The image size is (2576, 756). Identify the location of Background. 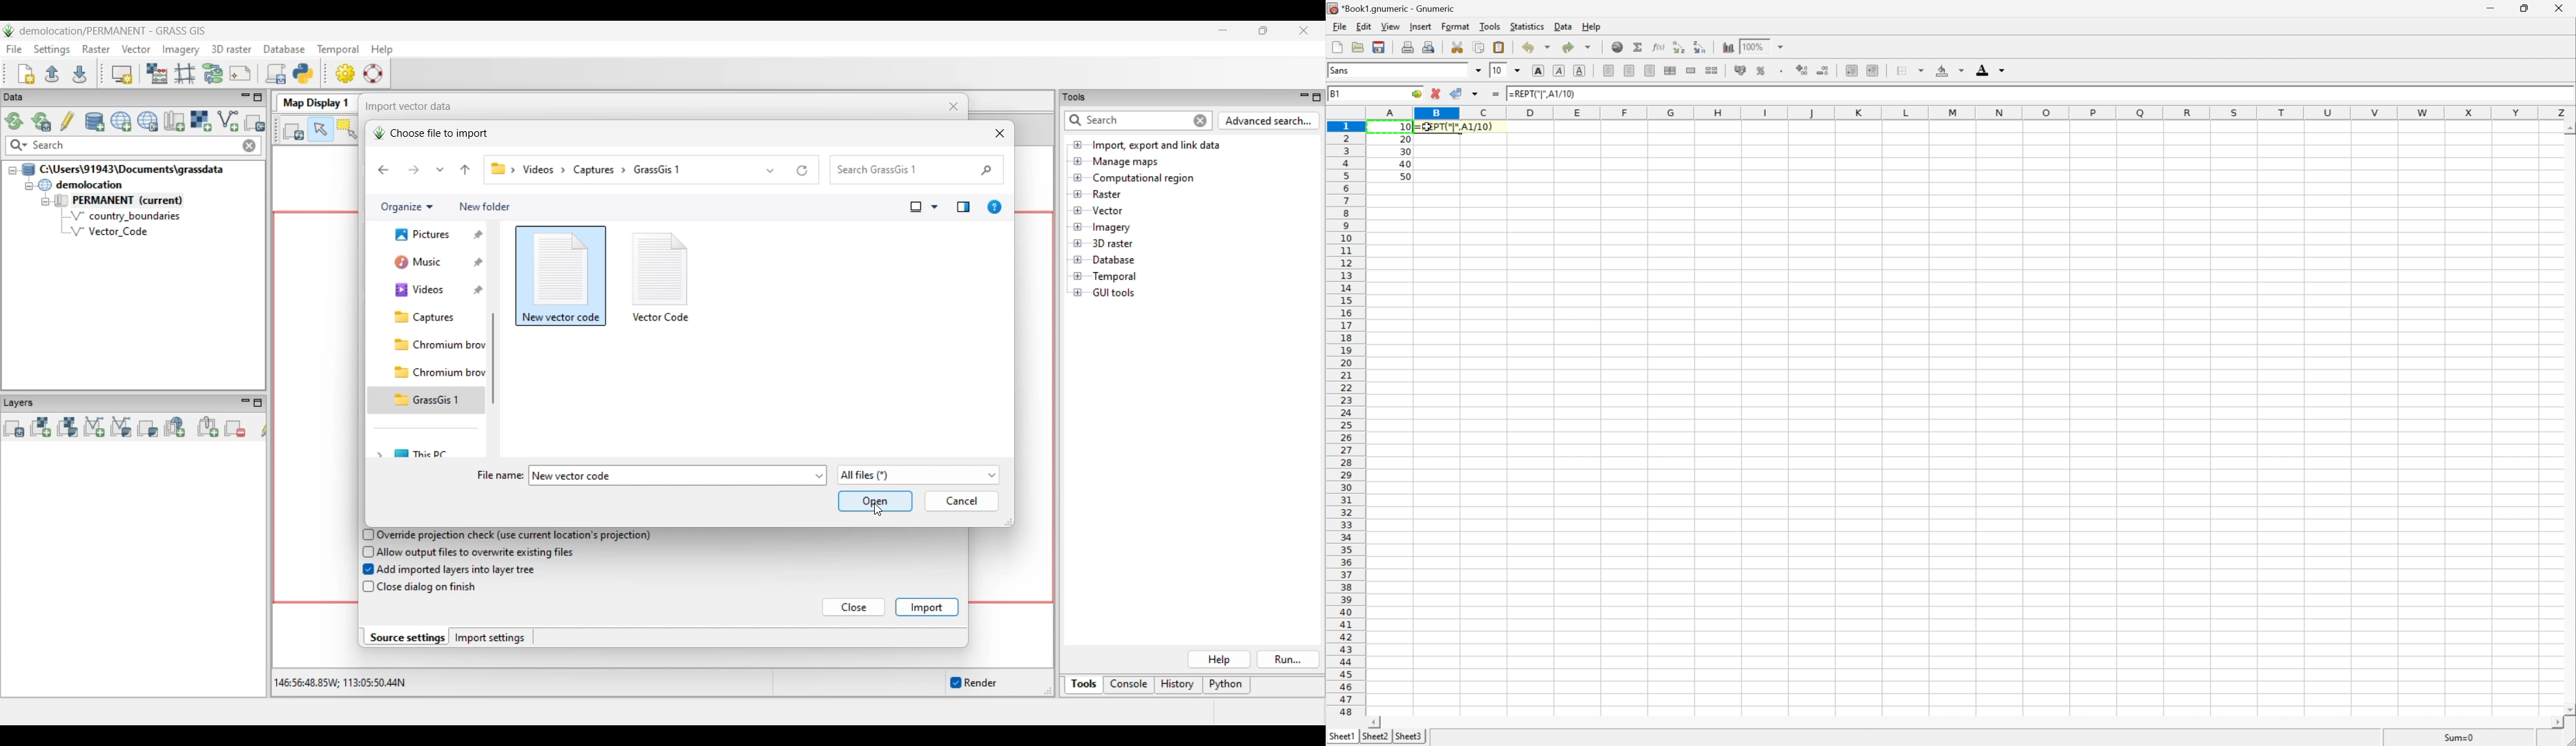
(1951, 70).